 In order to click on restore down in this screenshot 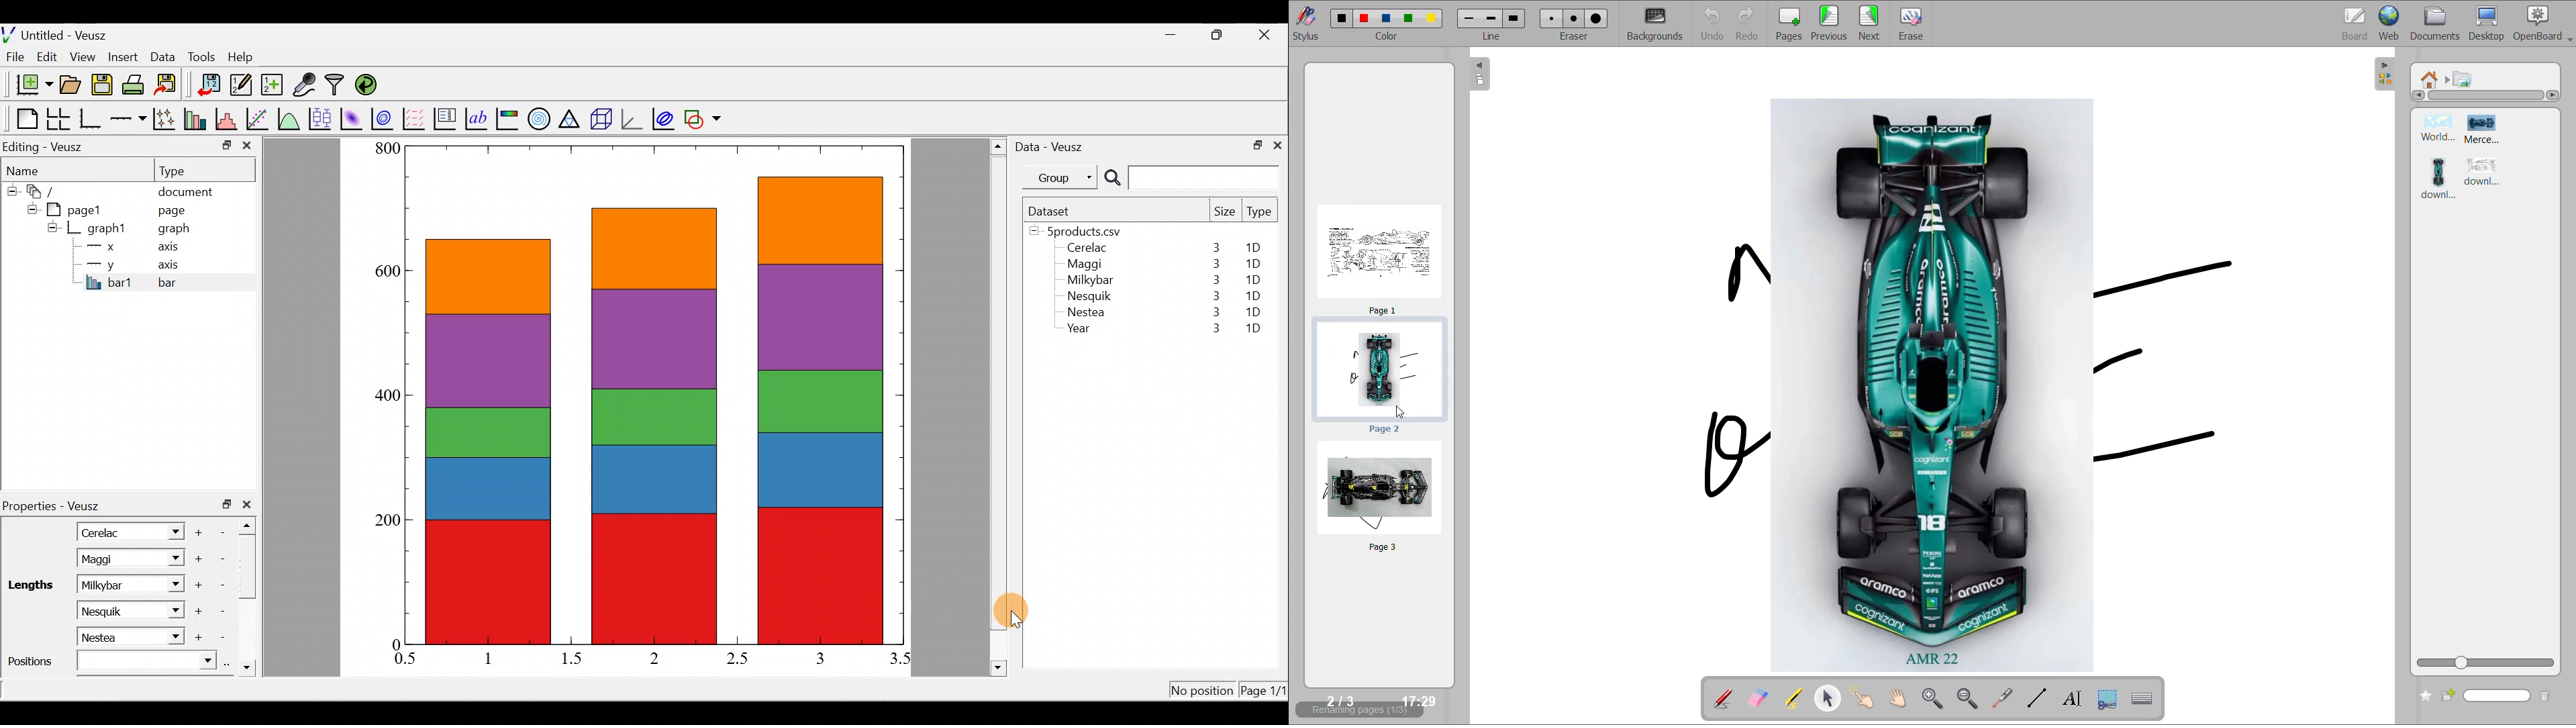, I will do `click(227, 504)`.